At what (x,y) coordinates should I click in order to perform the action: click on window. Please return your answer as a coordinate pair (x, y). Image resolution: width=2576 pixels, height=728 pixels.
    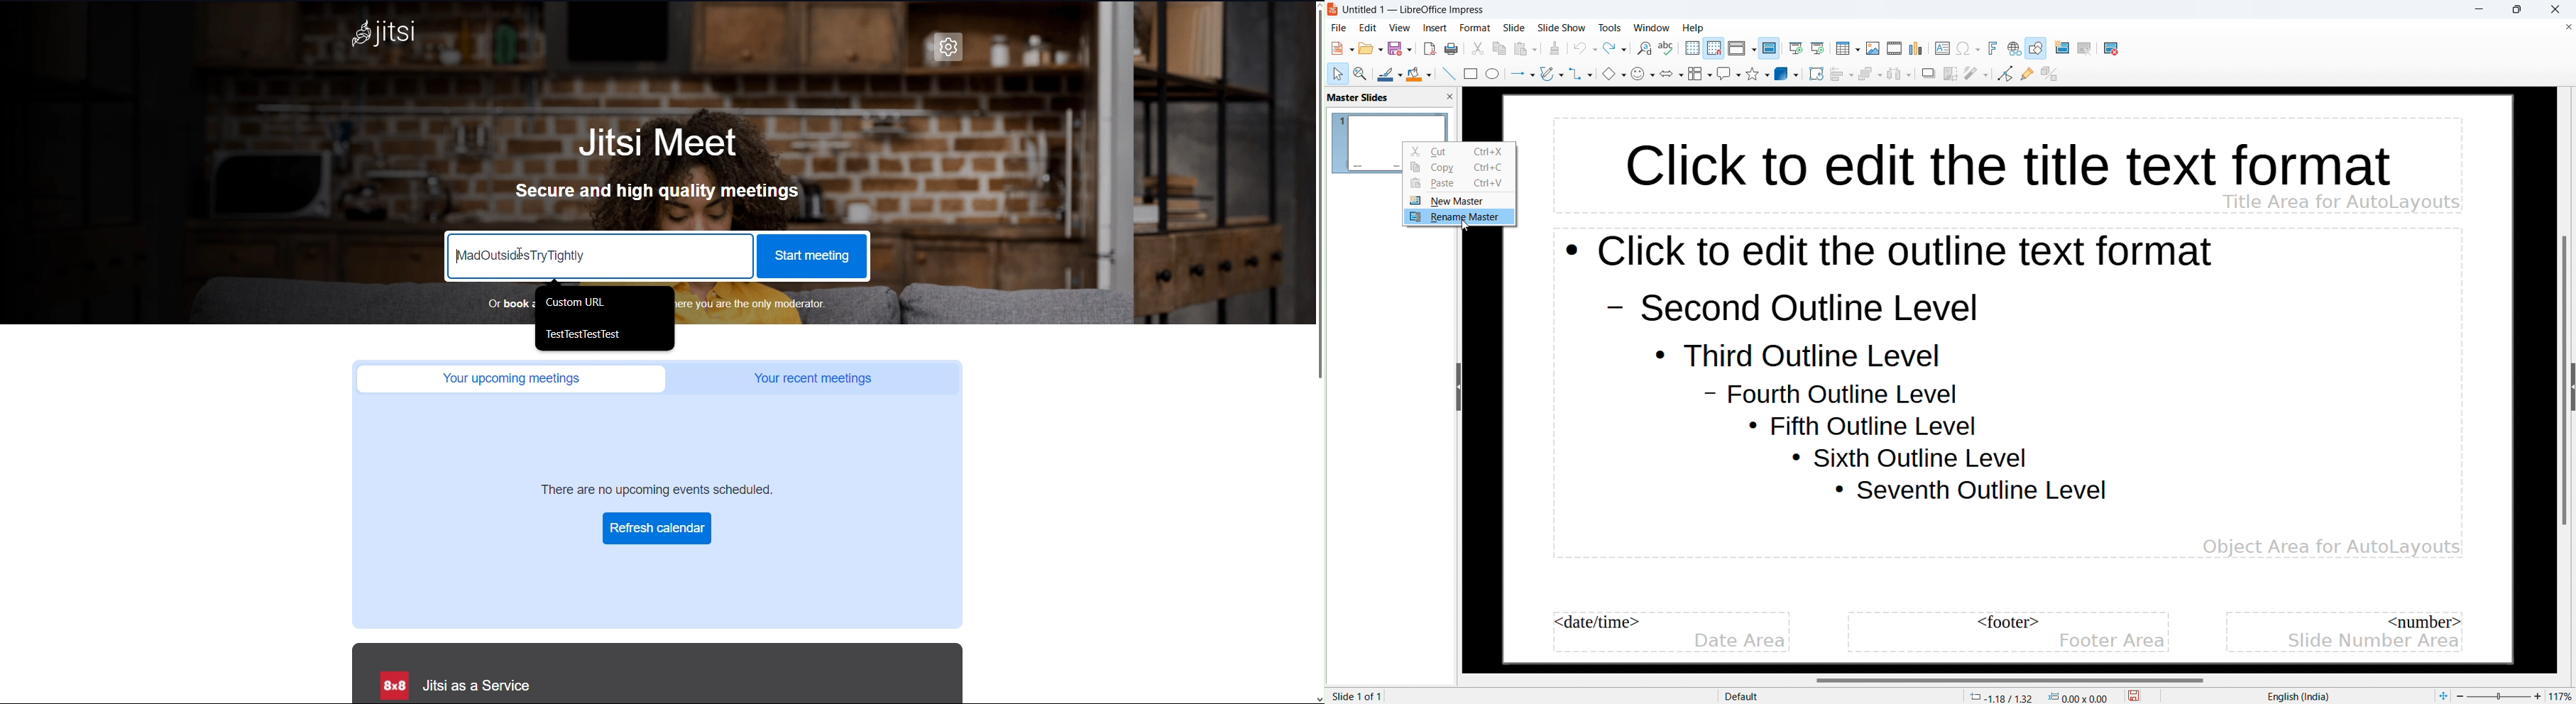
    Looking at the image, I should click on (1652, 28).